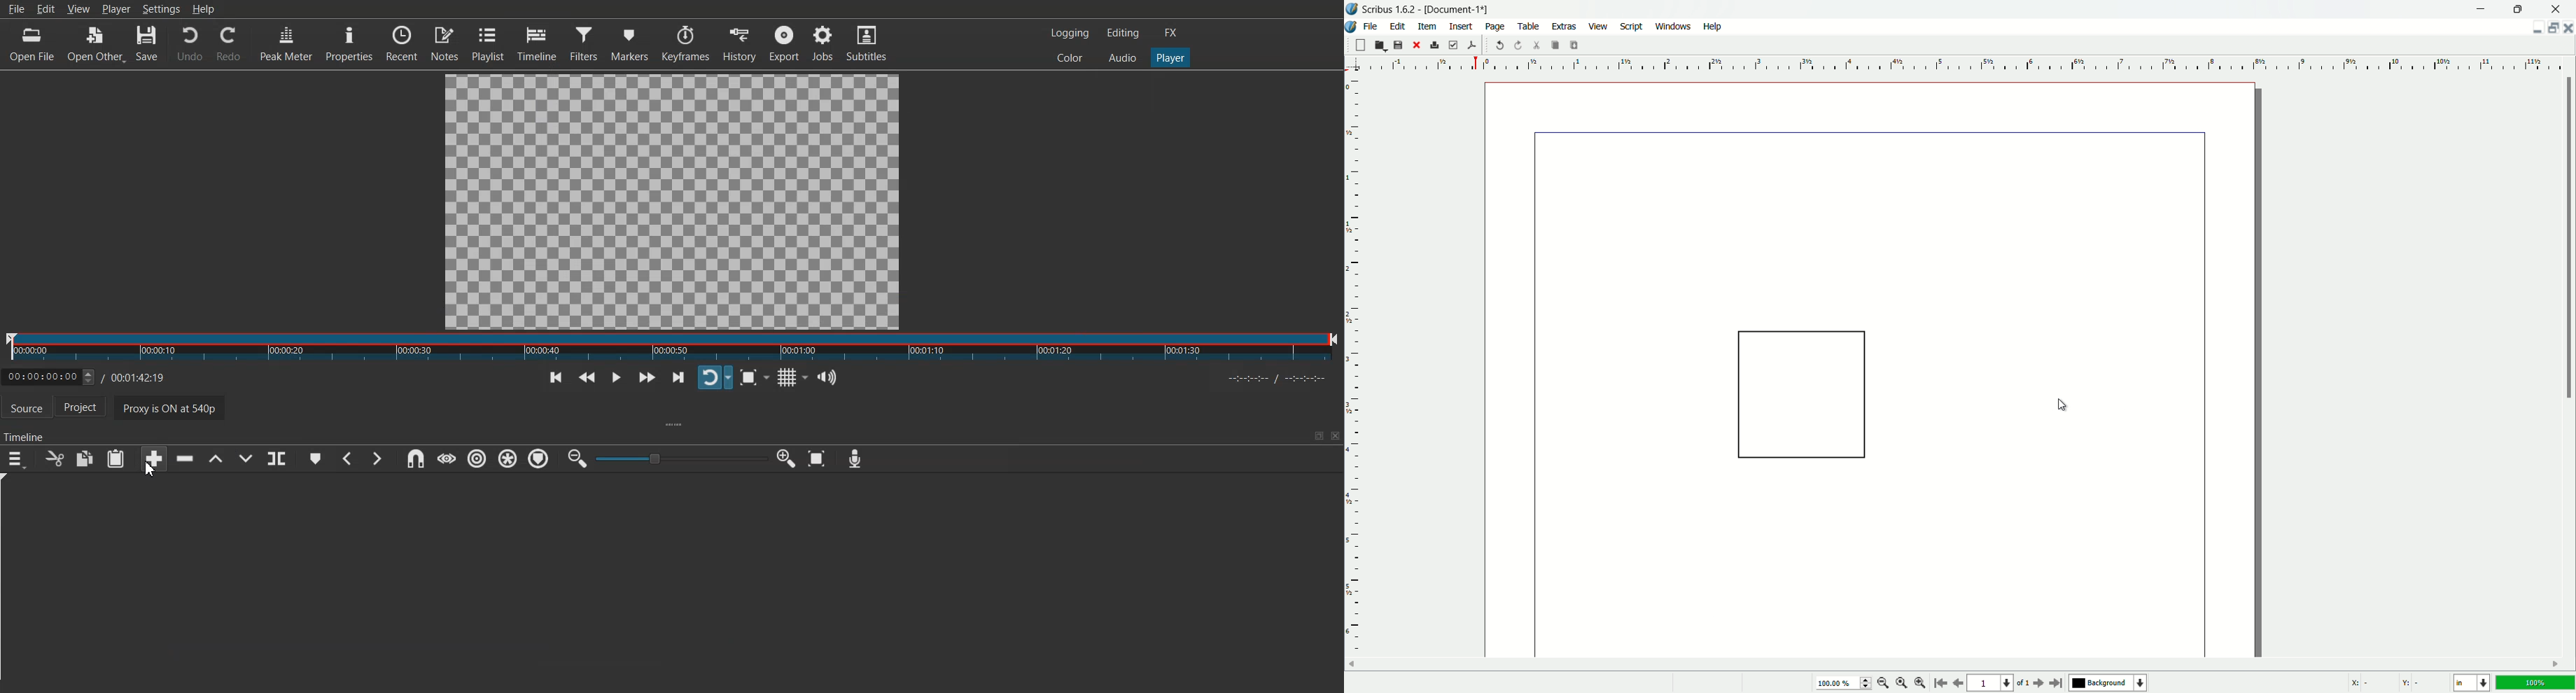  Describe the element at coordinates (155, 459) in the screenshot. I see `Append ` at that location.